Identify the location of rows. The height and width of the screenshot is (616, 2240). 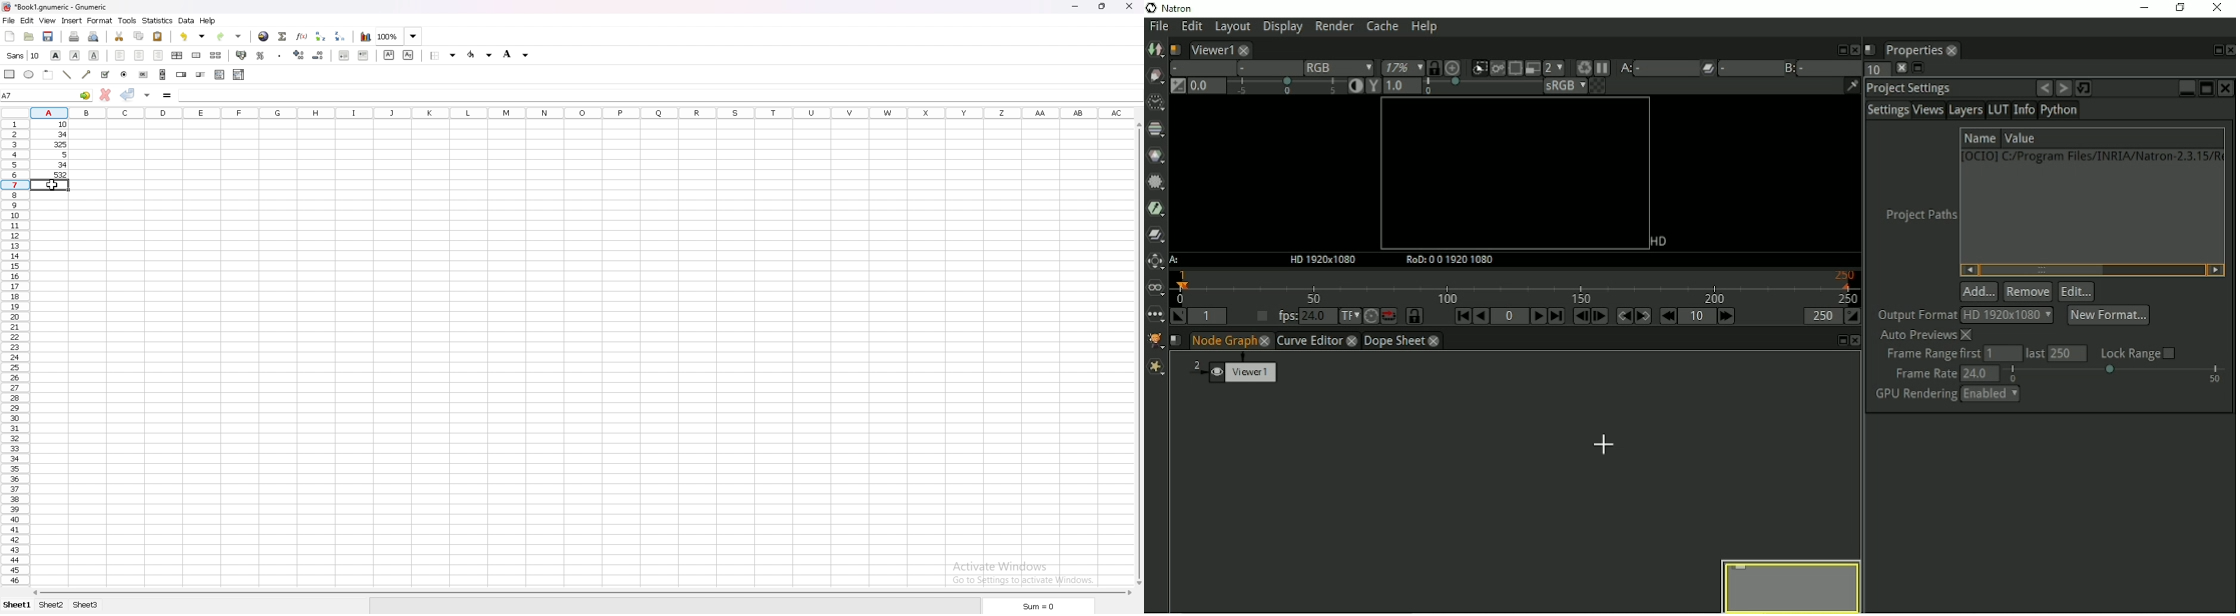
(13, 354).